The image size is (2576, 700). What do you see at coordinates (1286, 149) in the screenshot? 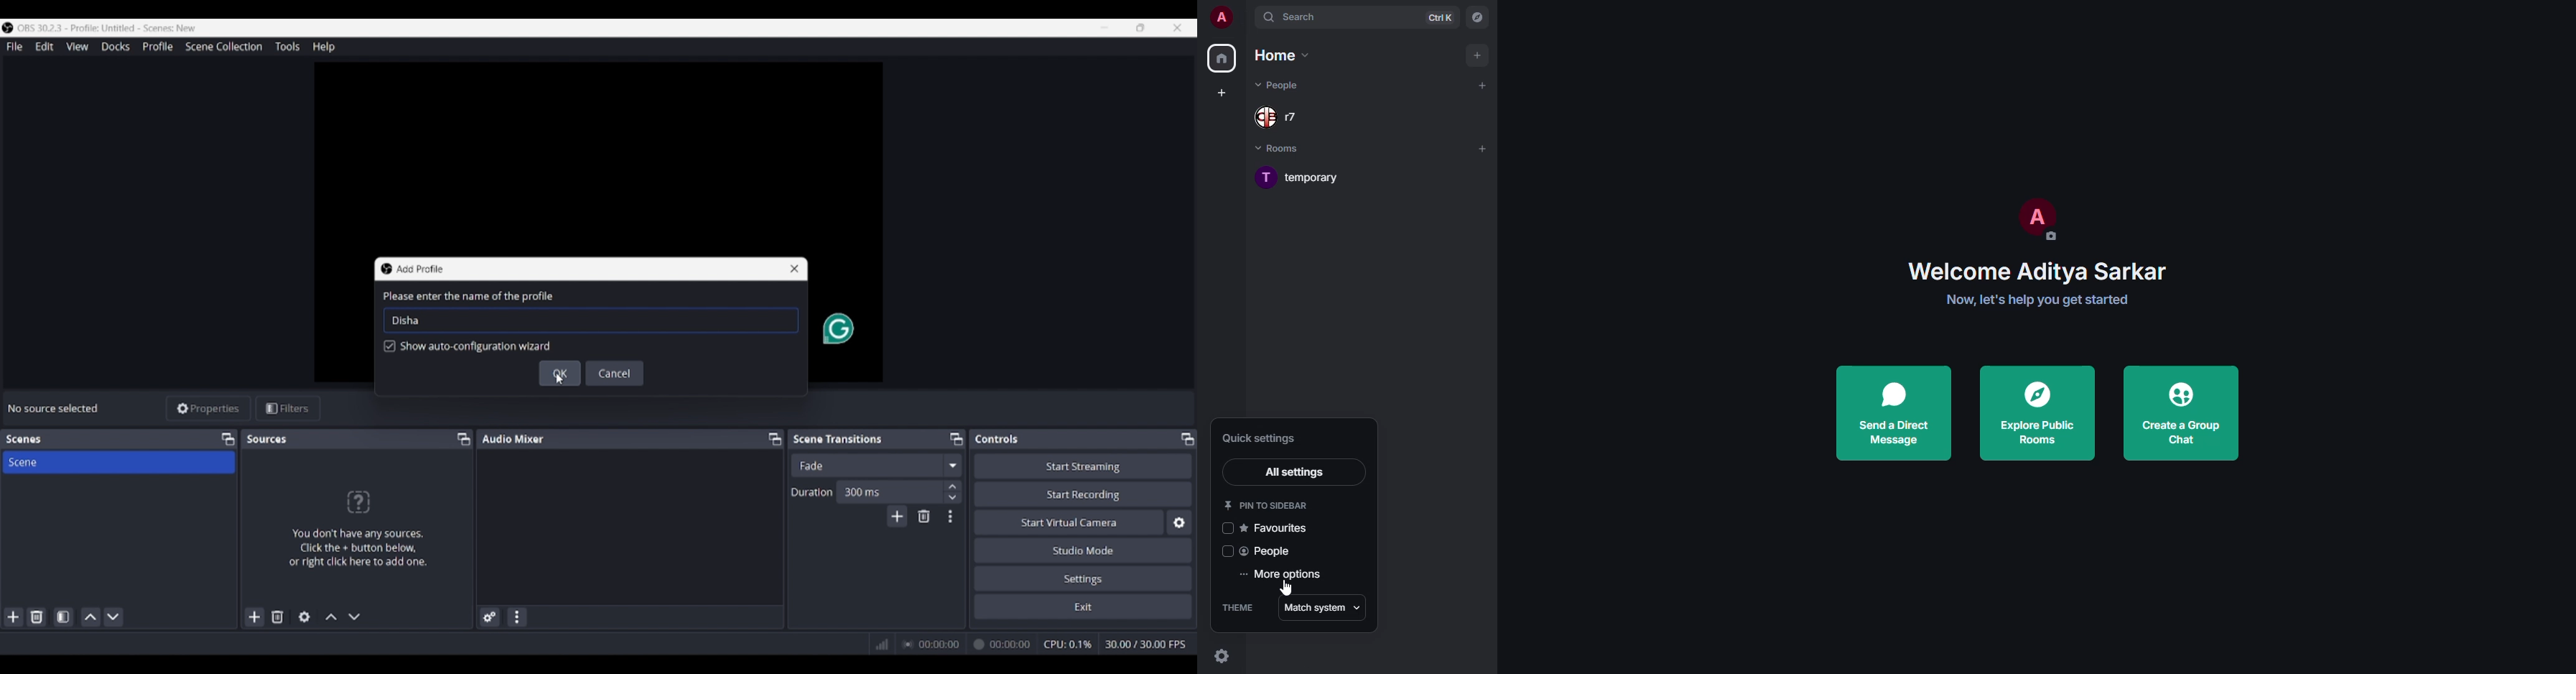
I see `rooms` at bounding box center [1286, 149].